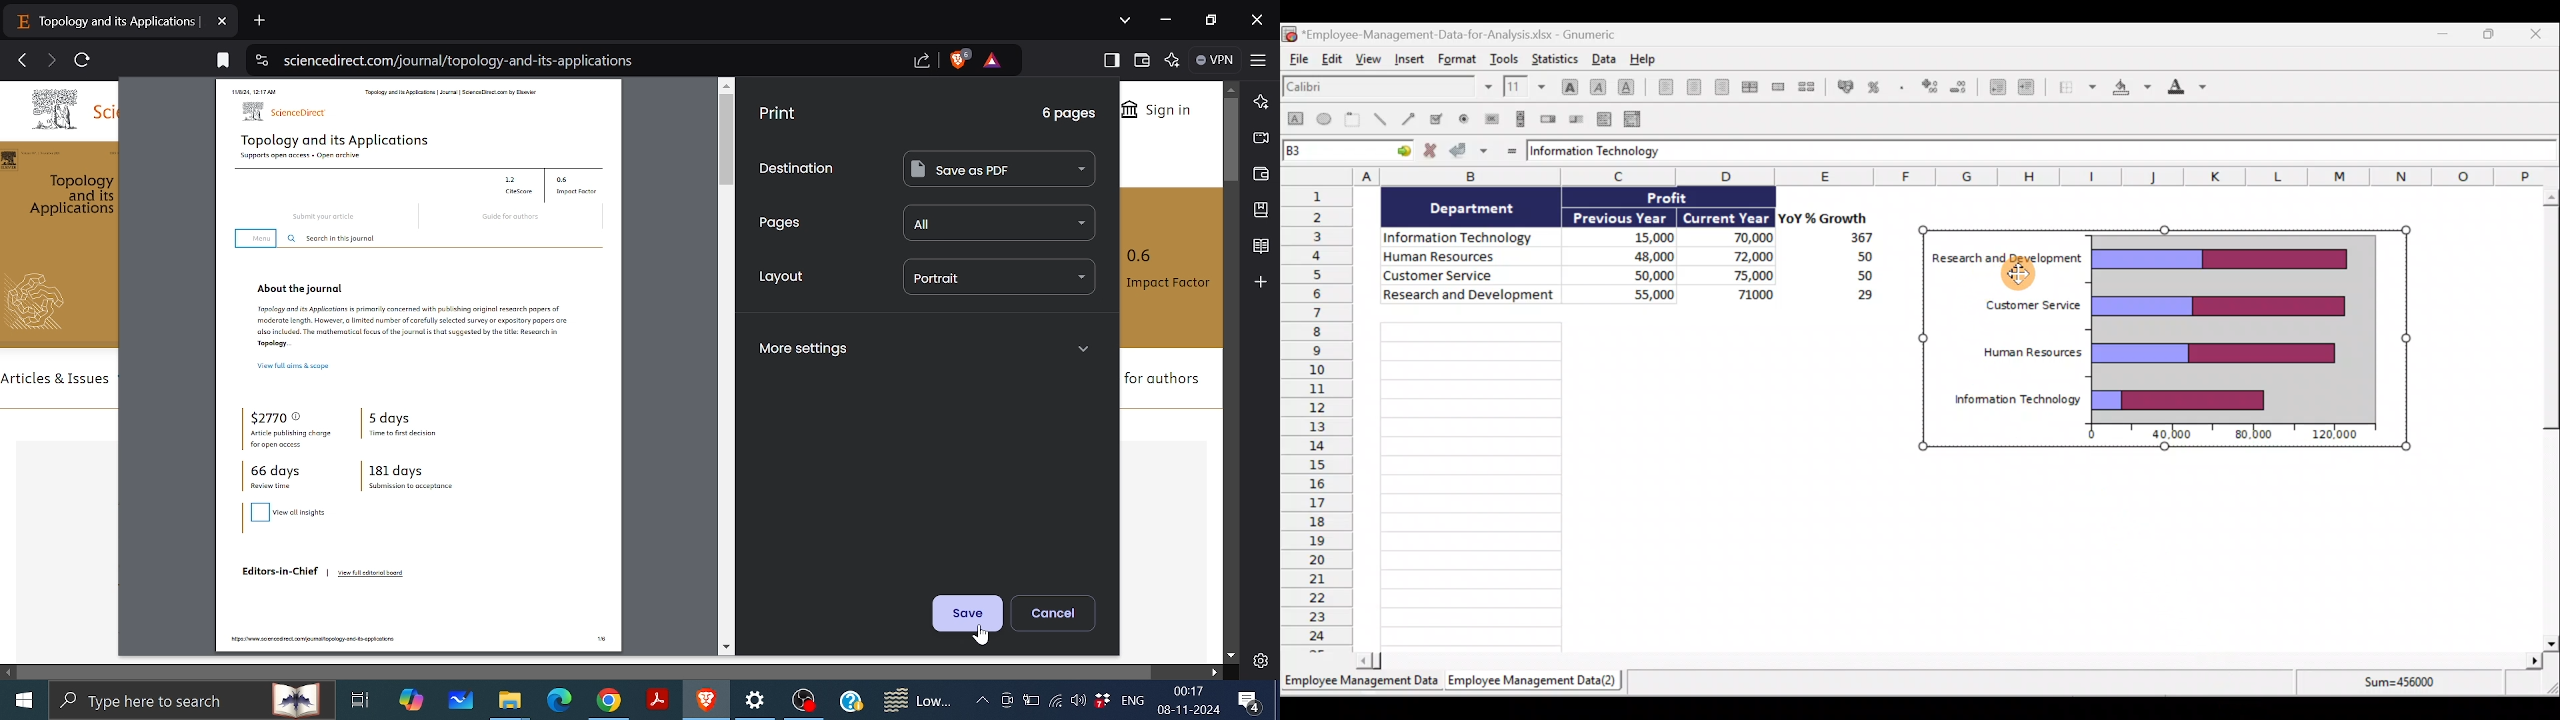  I want to click on 50,000, so click(1640, 274).